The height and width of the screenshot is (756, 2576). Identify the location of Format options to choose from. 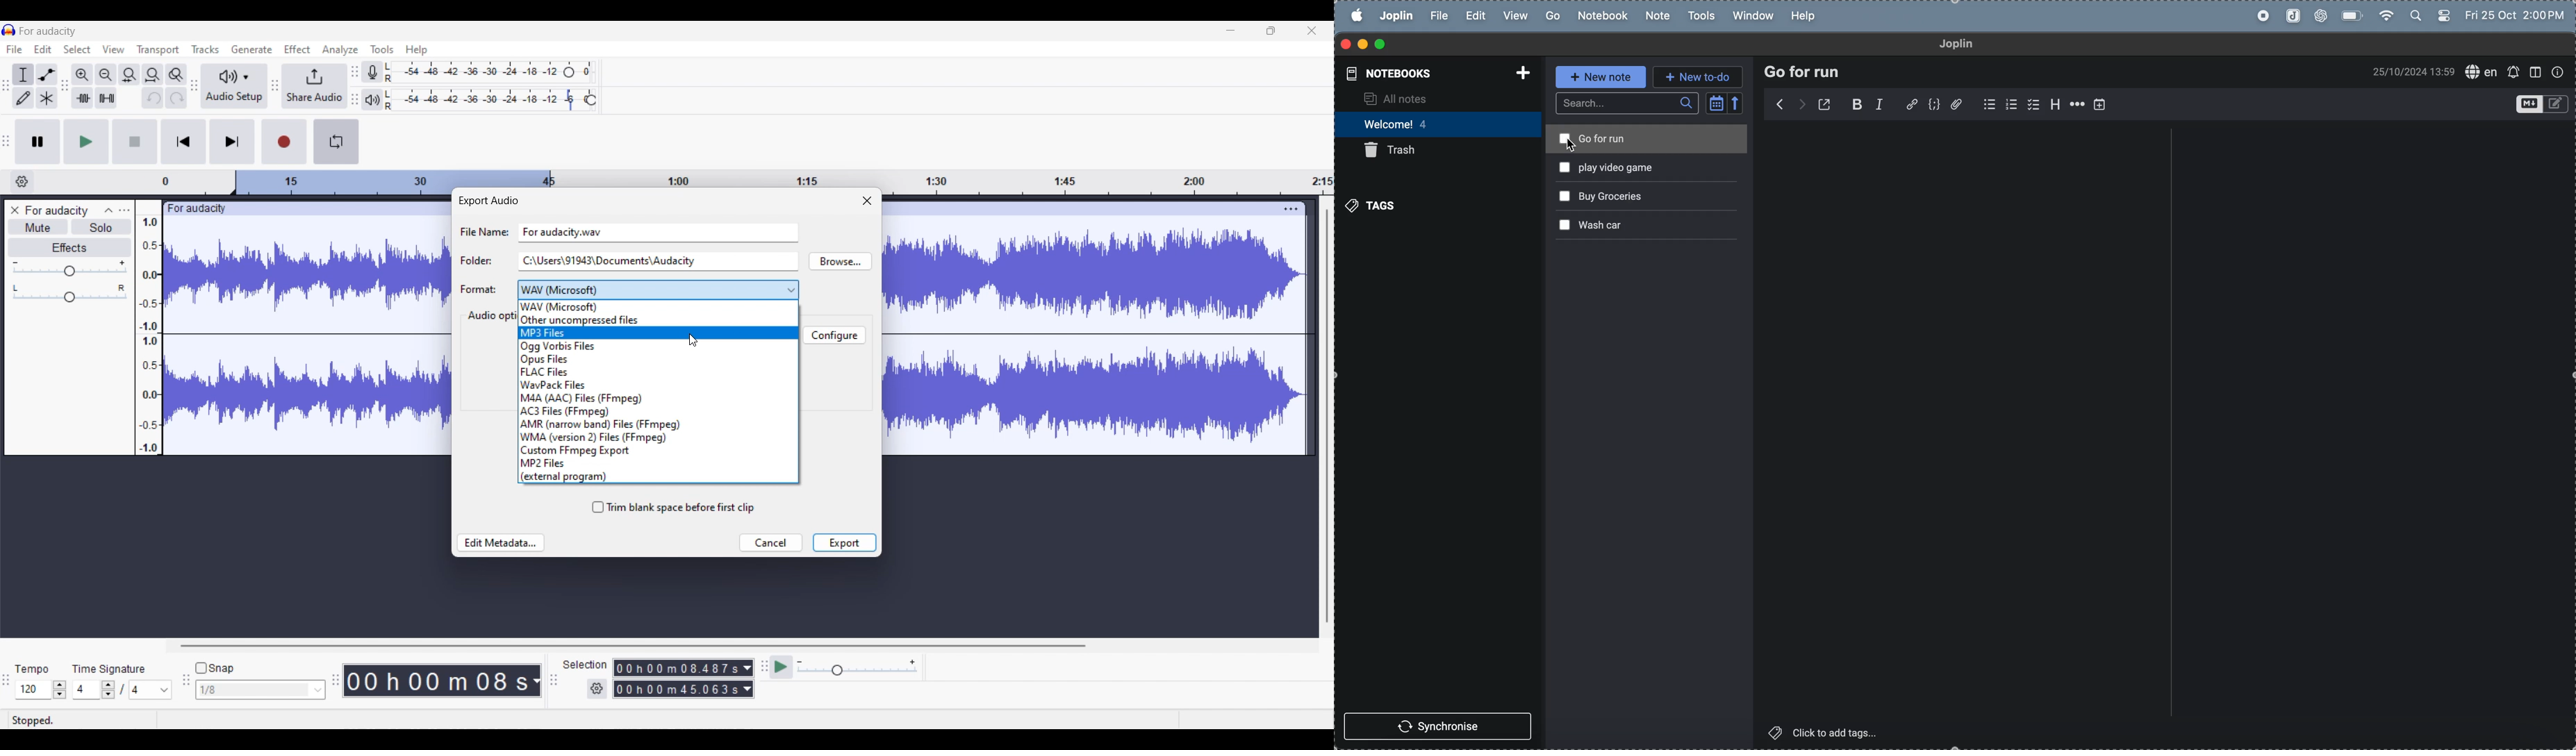
(659, 290).